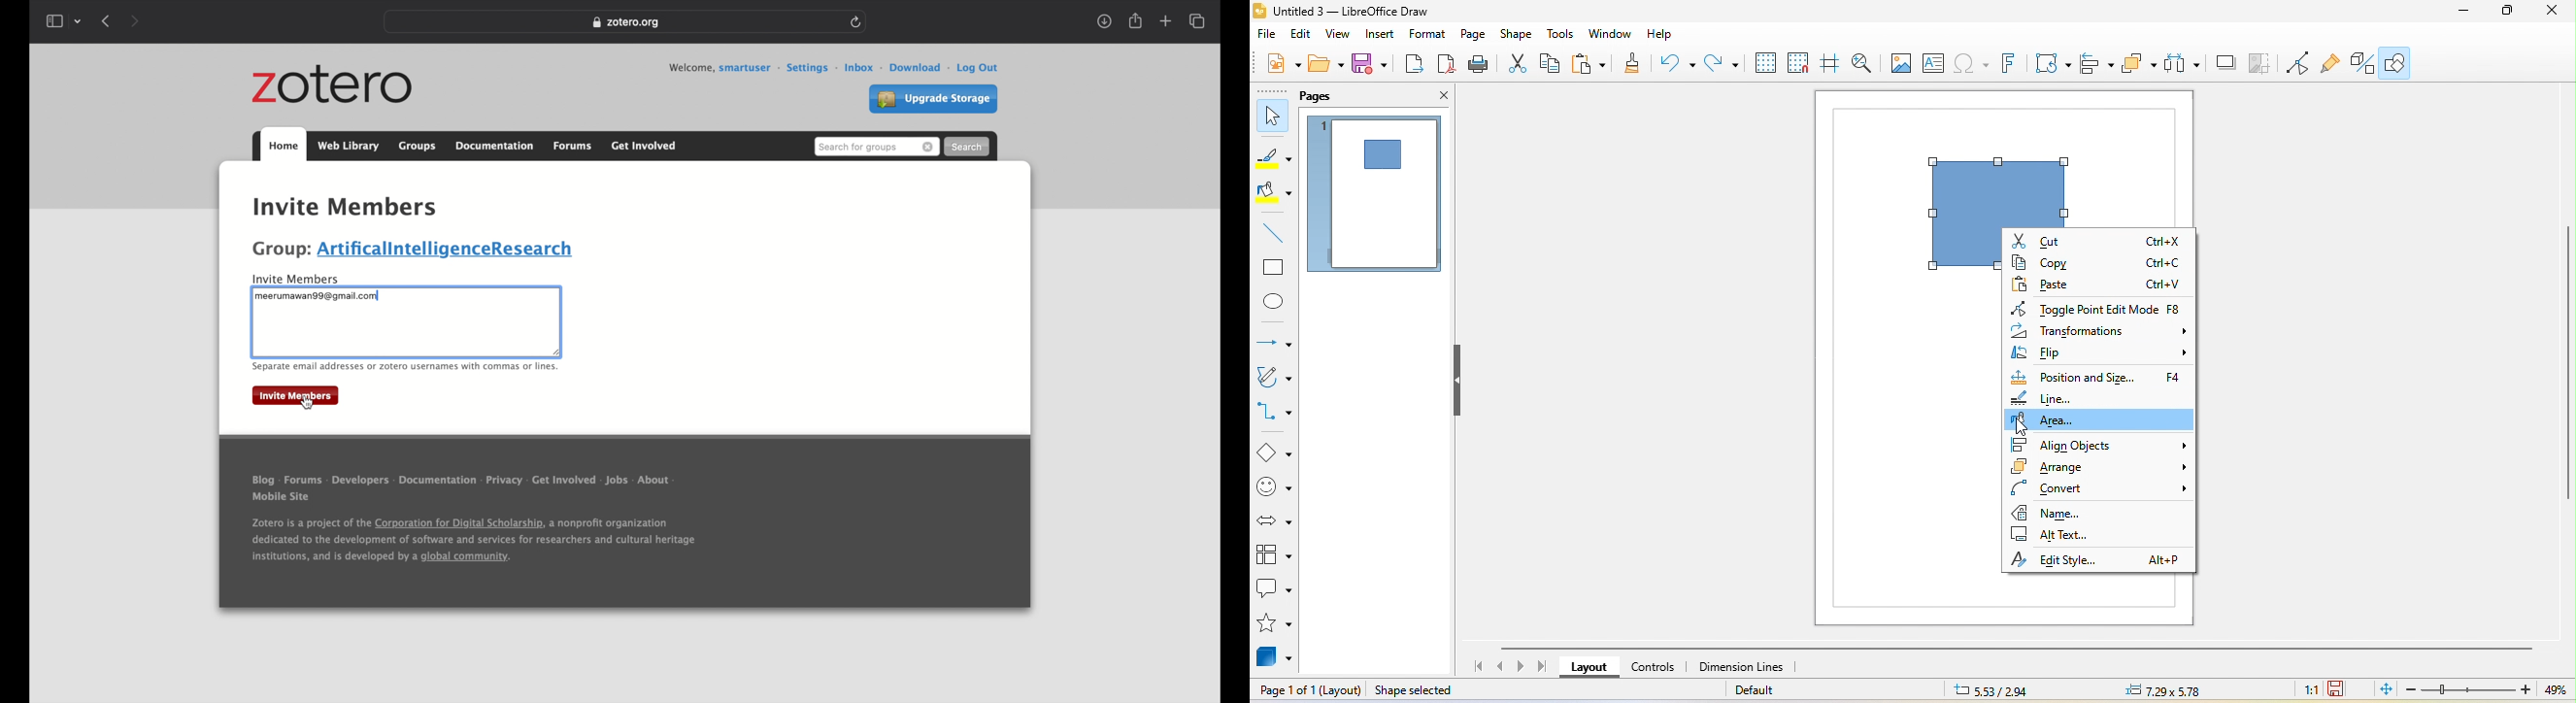  I want to click on hide, so click(1458, 382).